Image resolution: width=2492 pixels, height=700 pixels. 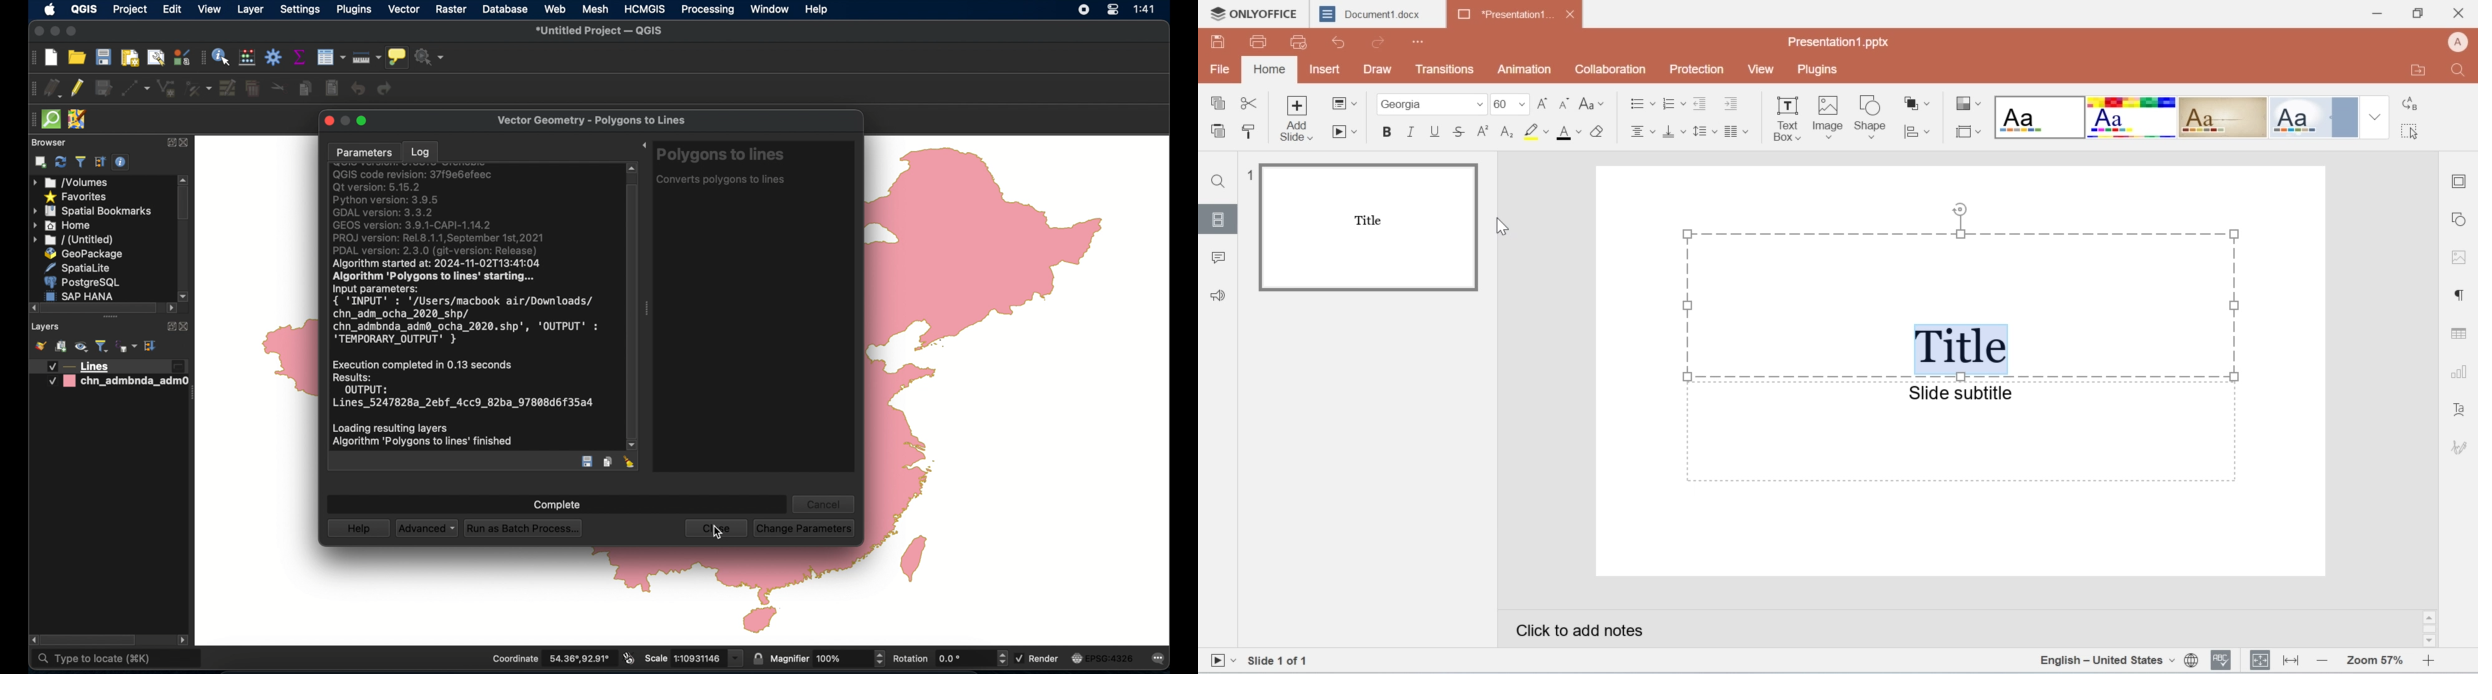 I want to click on Title, so click(x=1961, y=350).